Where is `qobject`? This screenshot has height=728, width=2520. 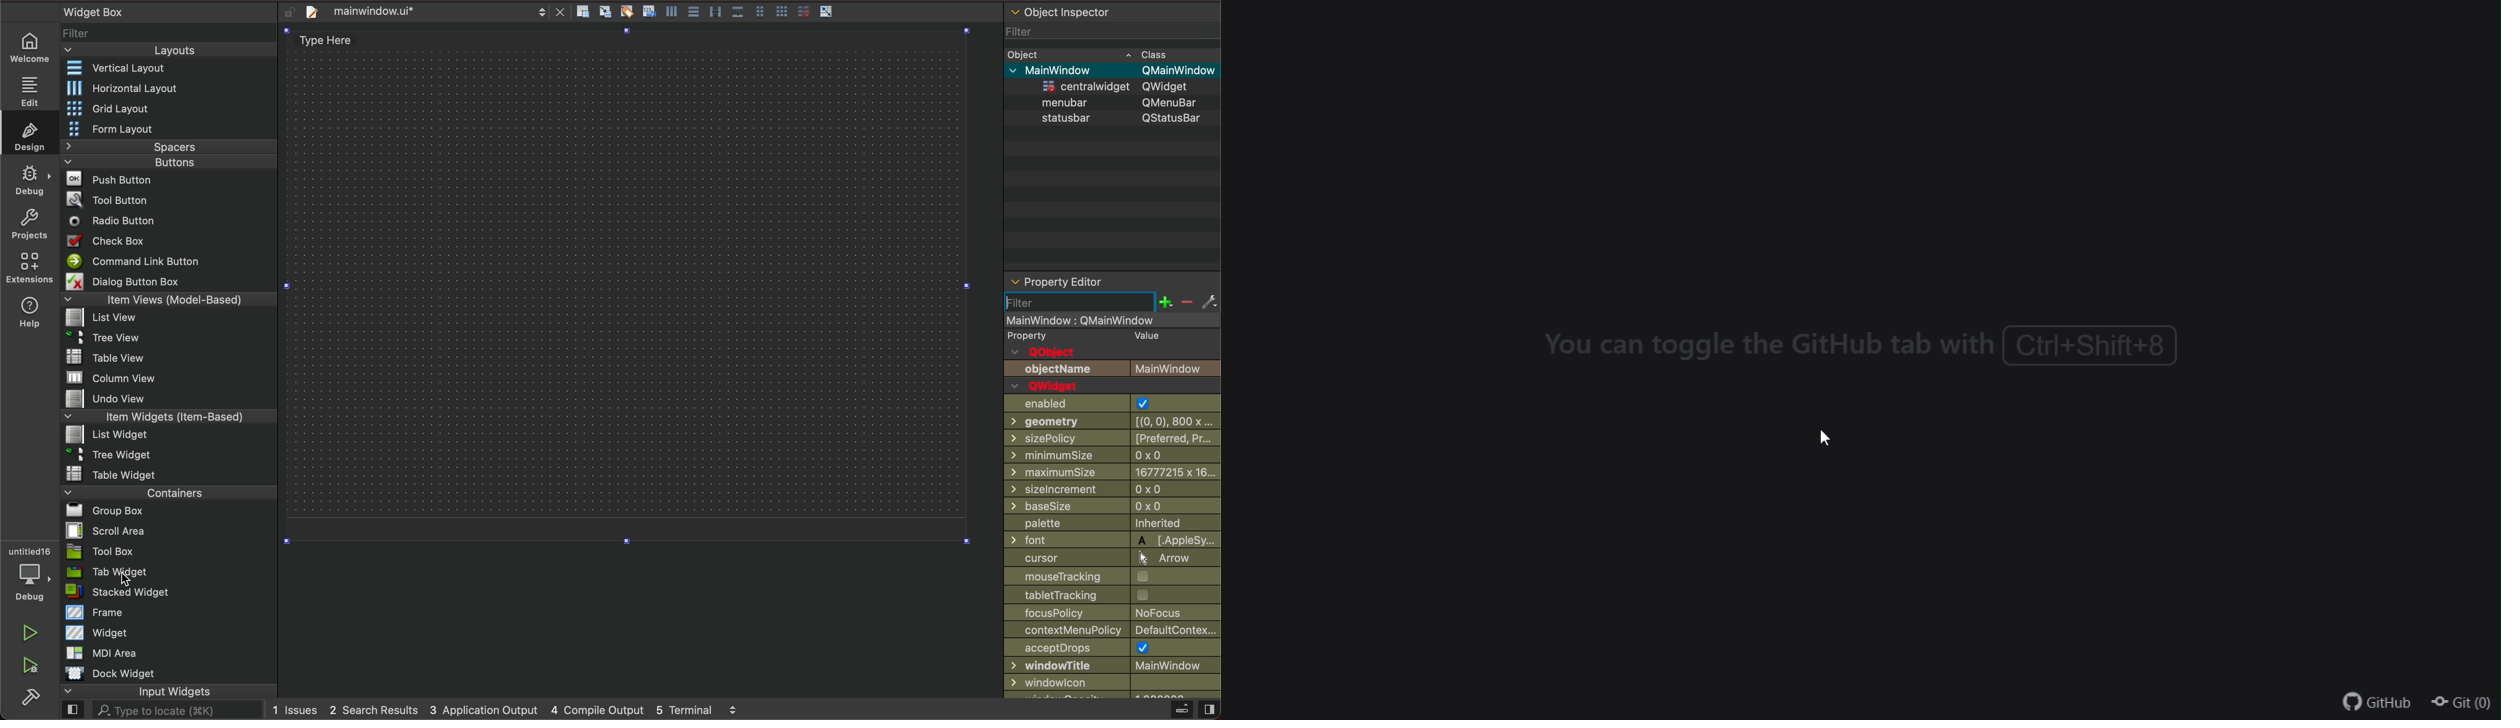 qobject is located at coordinates (1110, 343).